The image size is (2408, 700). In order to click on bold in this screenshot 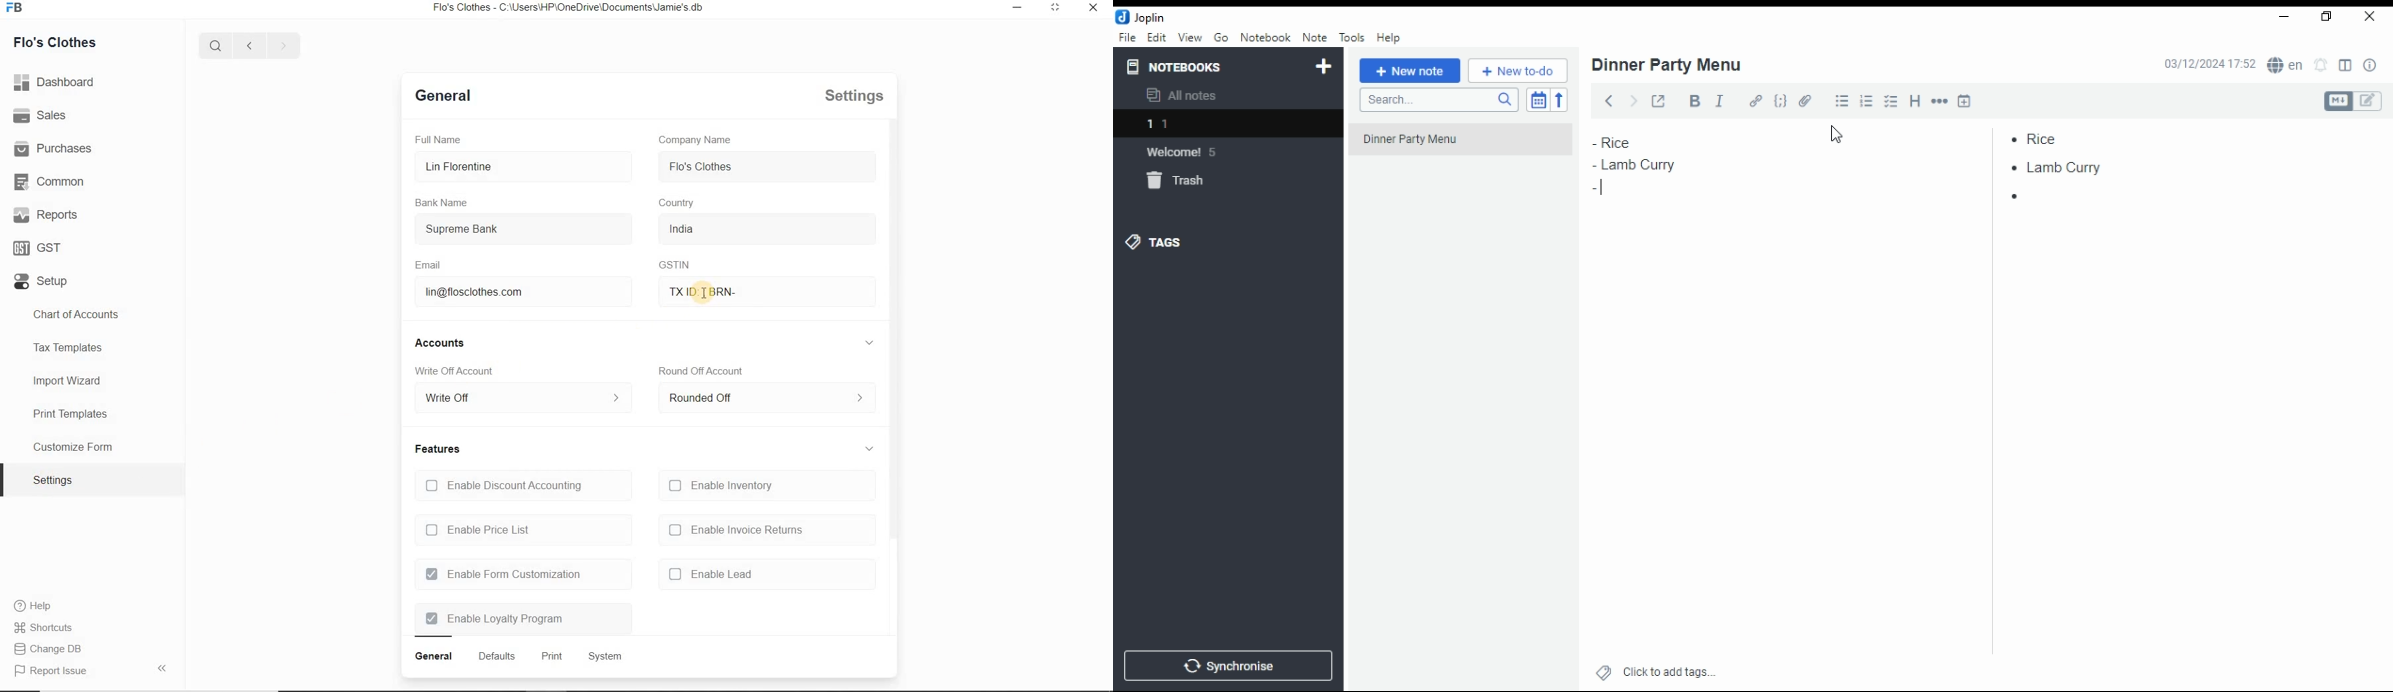, I will do `click(1691, 101)`.